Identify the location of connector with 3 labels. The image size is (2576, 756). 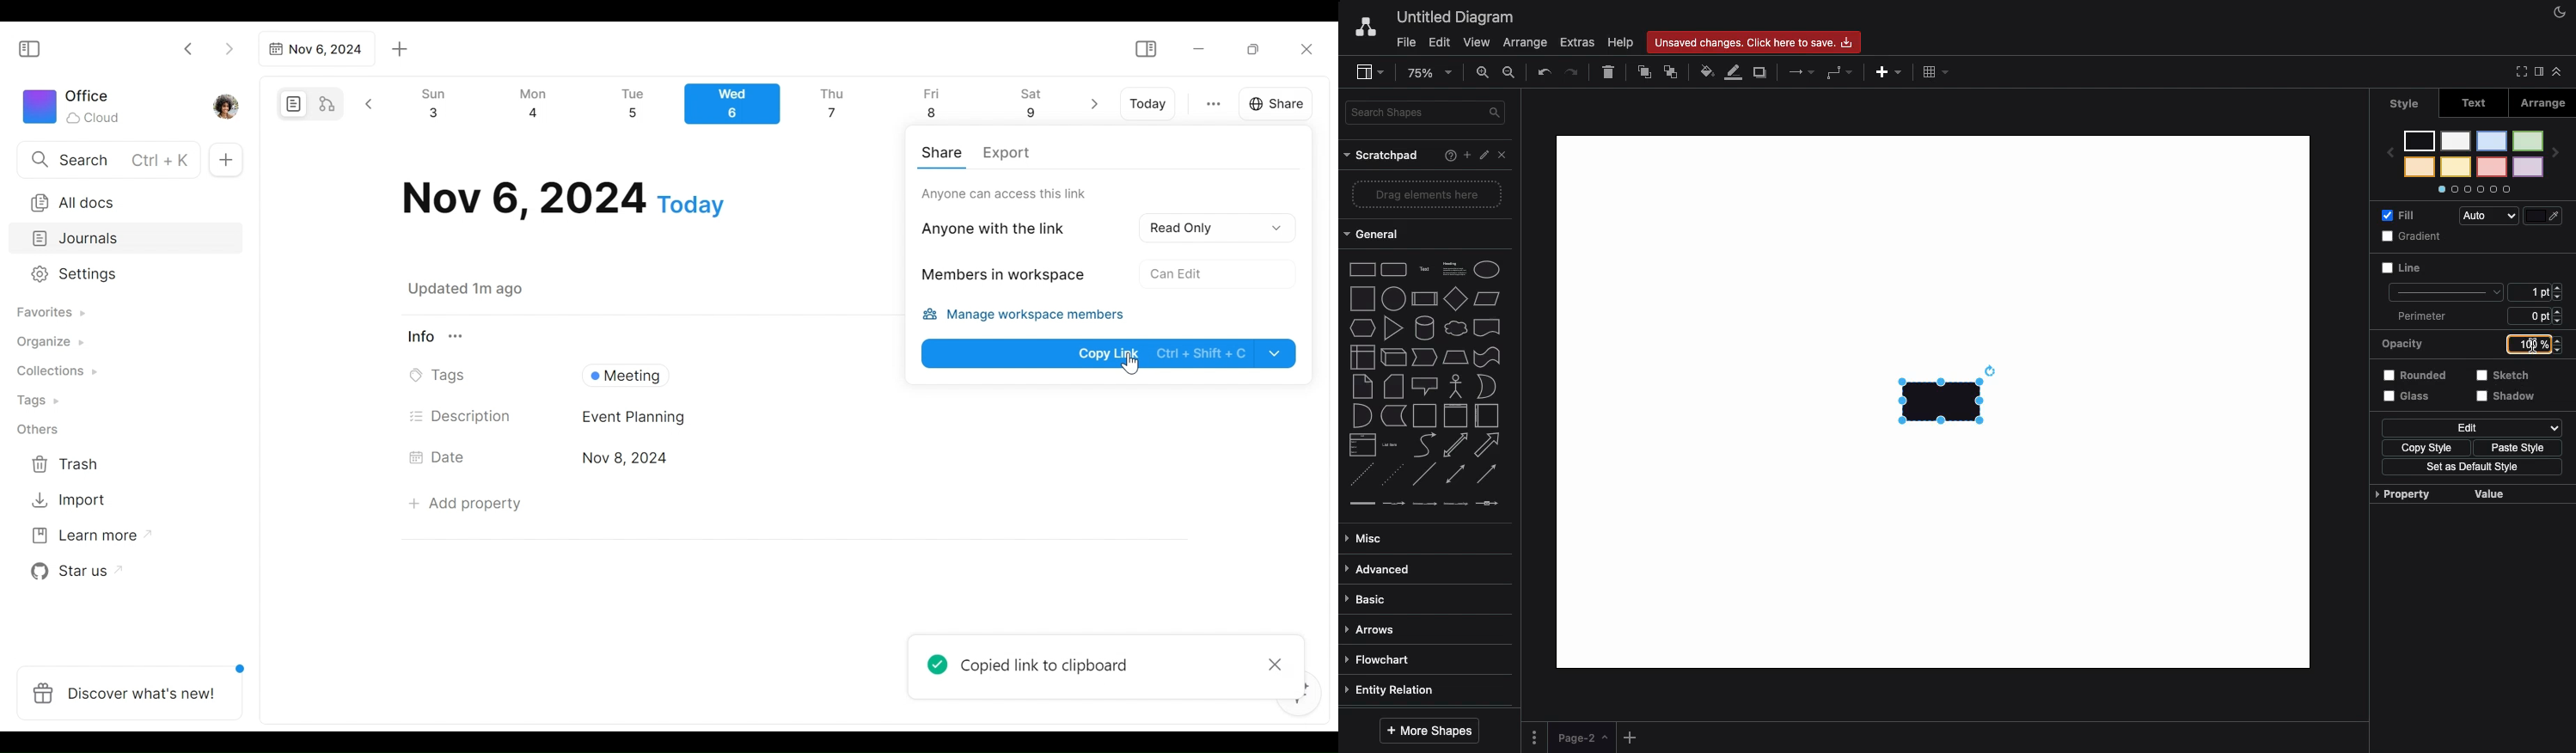
(1455, 504).